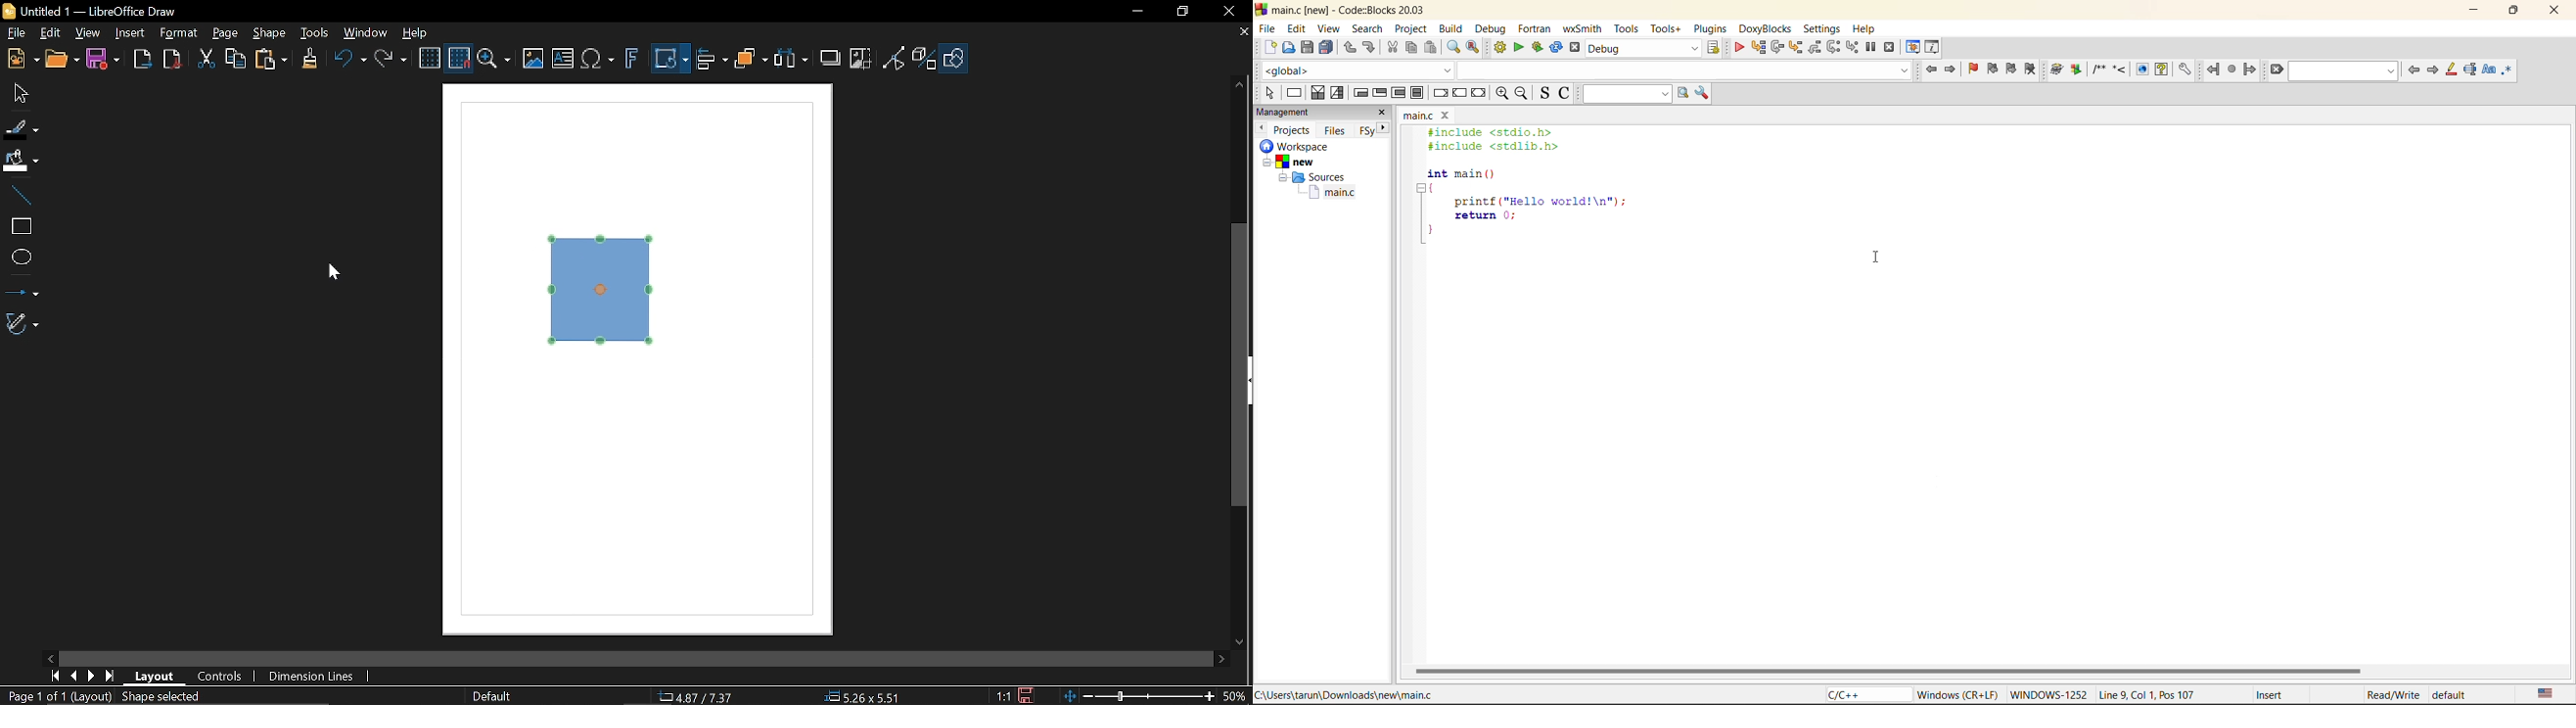  What do you see at coordinates (225, 33) in the screenshot?
I see `Page` at bounding box center [225, 33].